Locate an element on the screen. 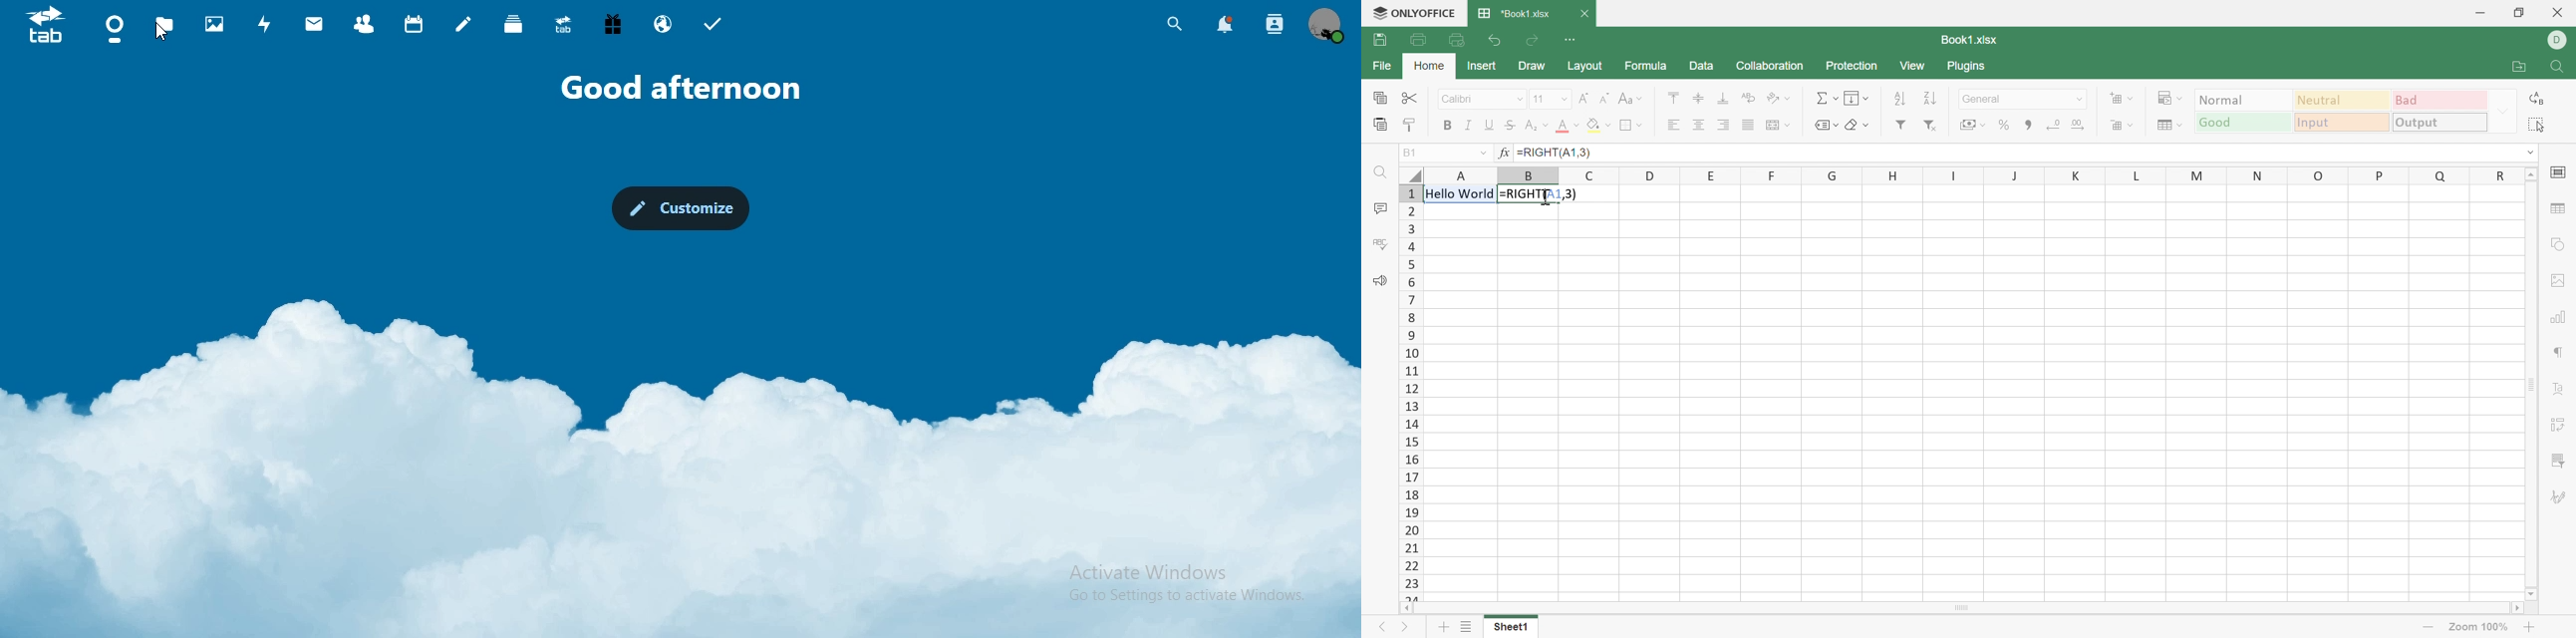 This screenshot has height=644, width=2576. tasks is located at coordinates (718, 24).